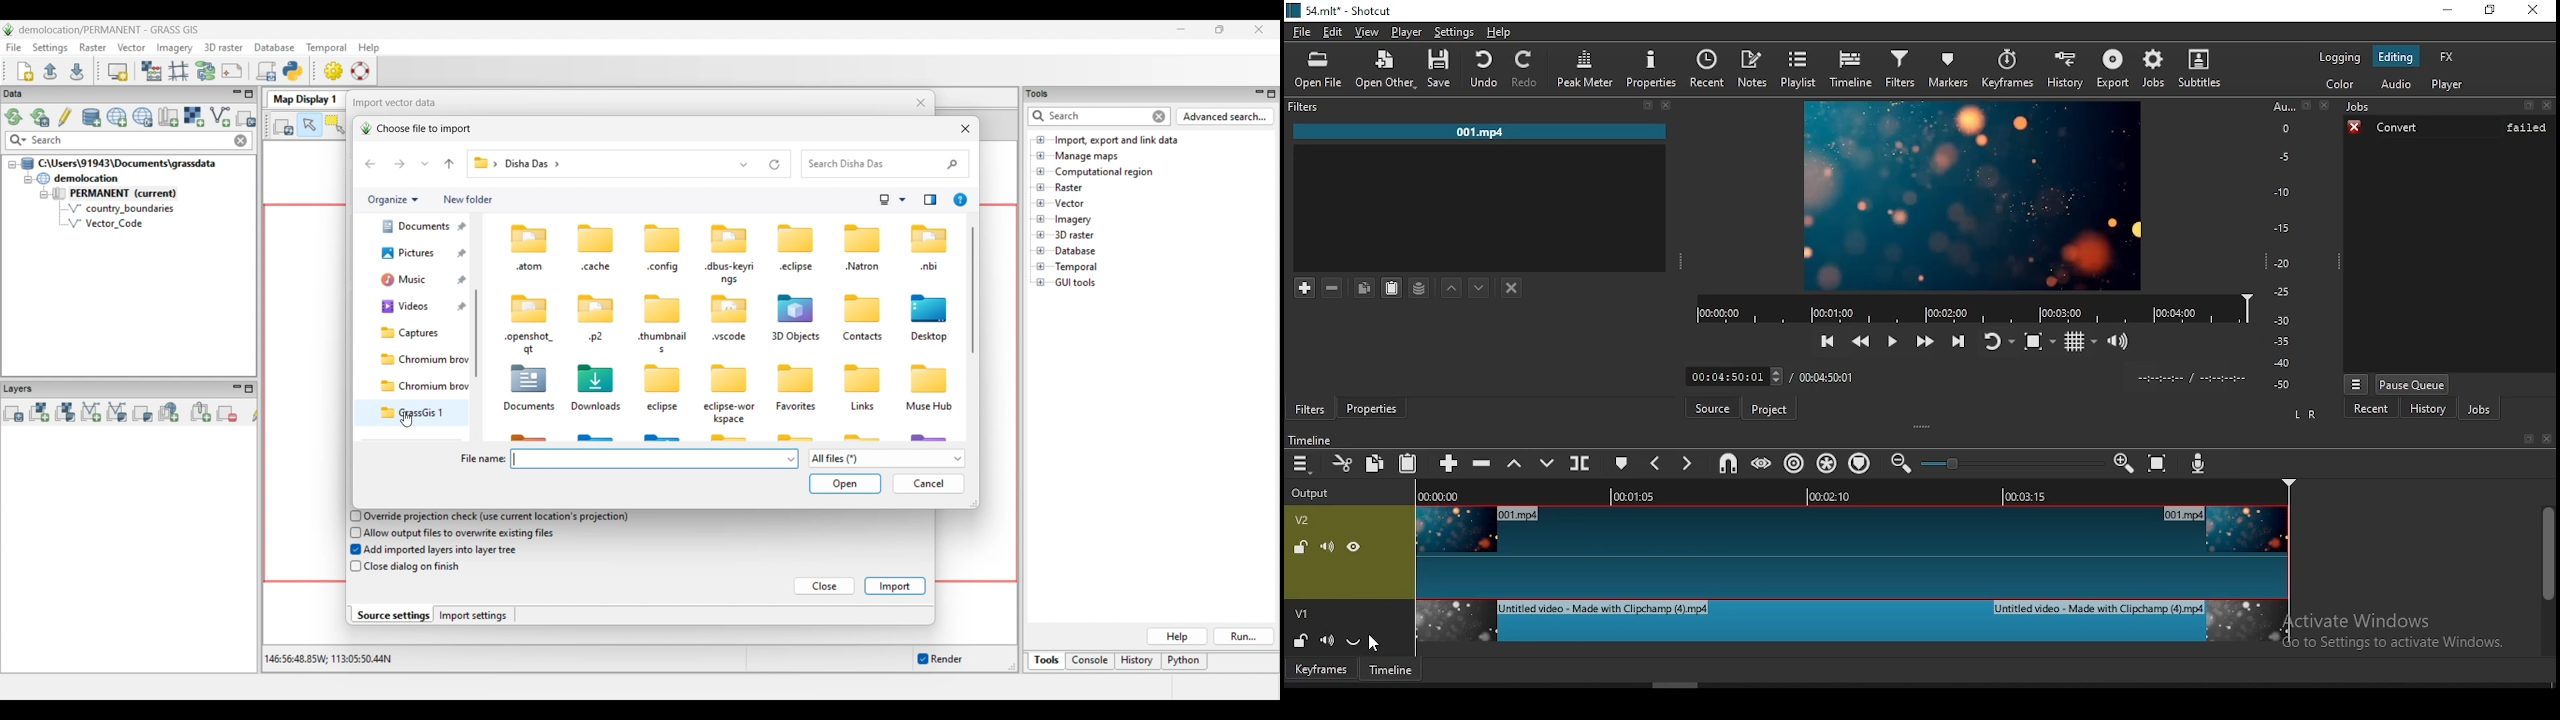 Image resolution: width=2576 pixels, height=728 pixels. I want to click on snap, so click(1730, 466).